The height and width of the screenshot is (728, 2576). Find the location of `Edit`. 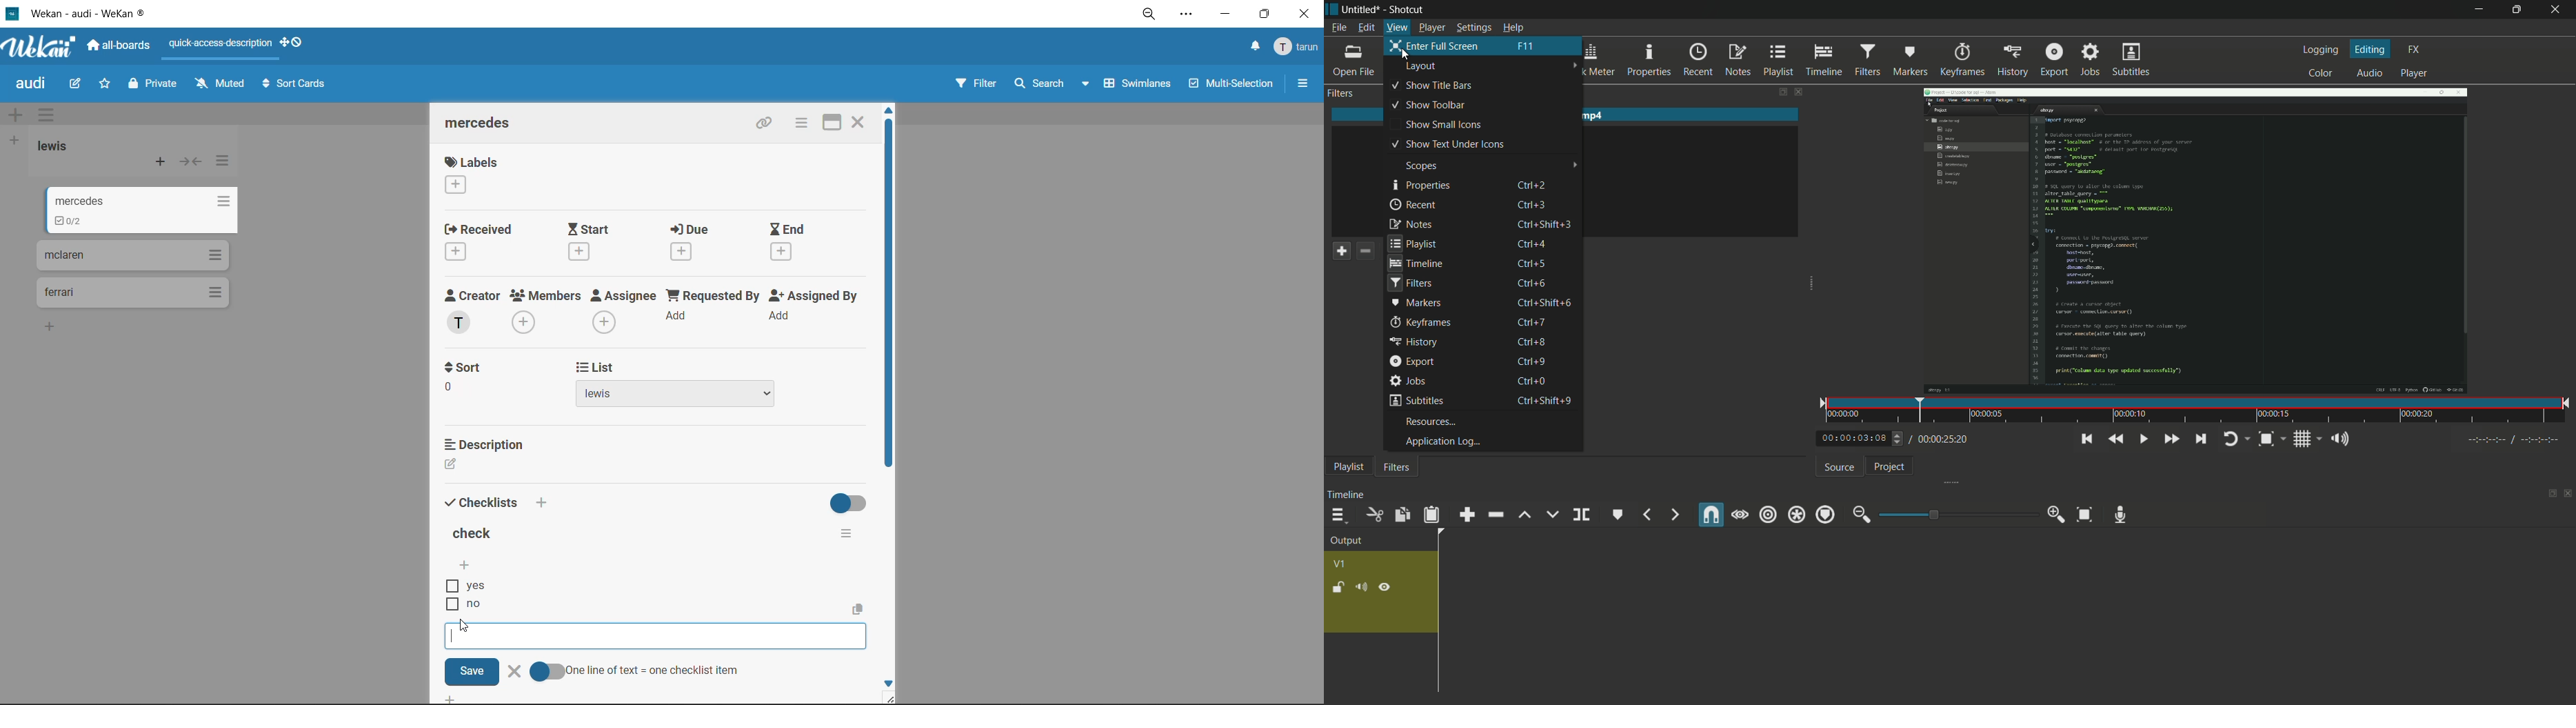

Edit is located at coordinates (450, 464).